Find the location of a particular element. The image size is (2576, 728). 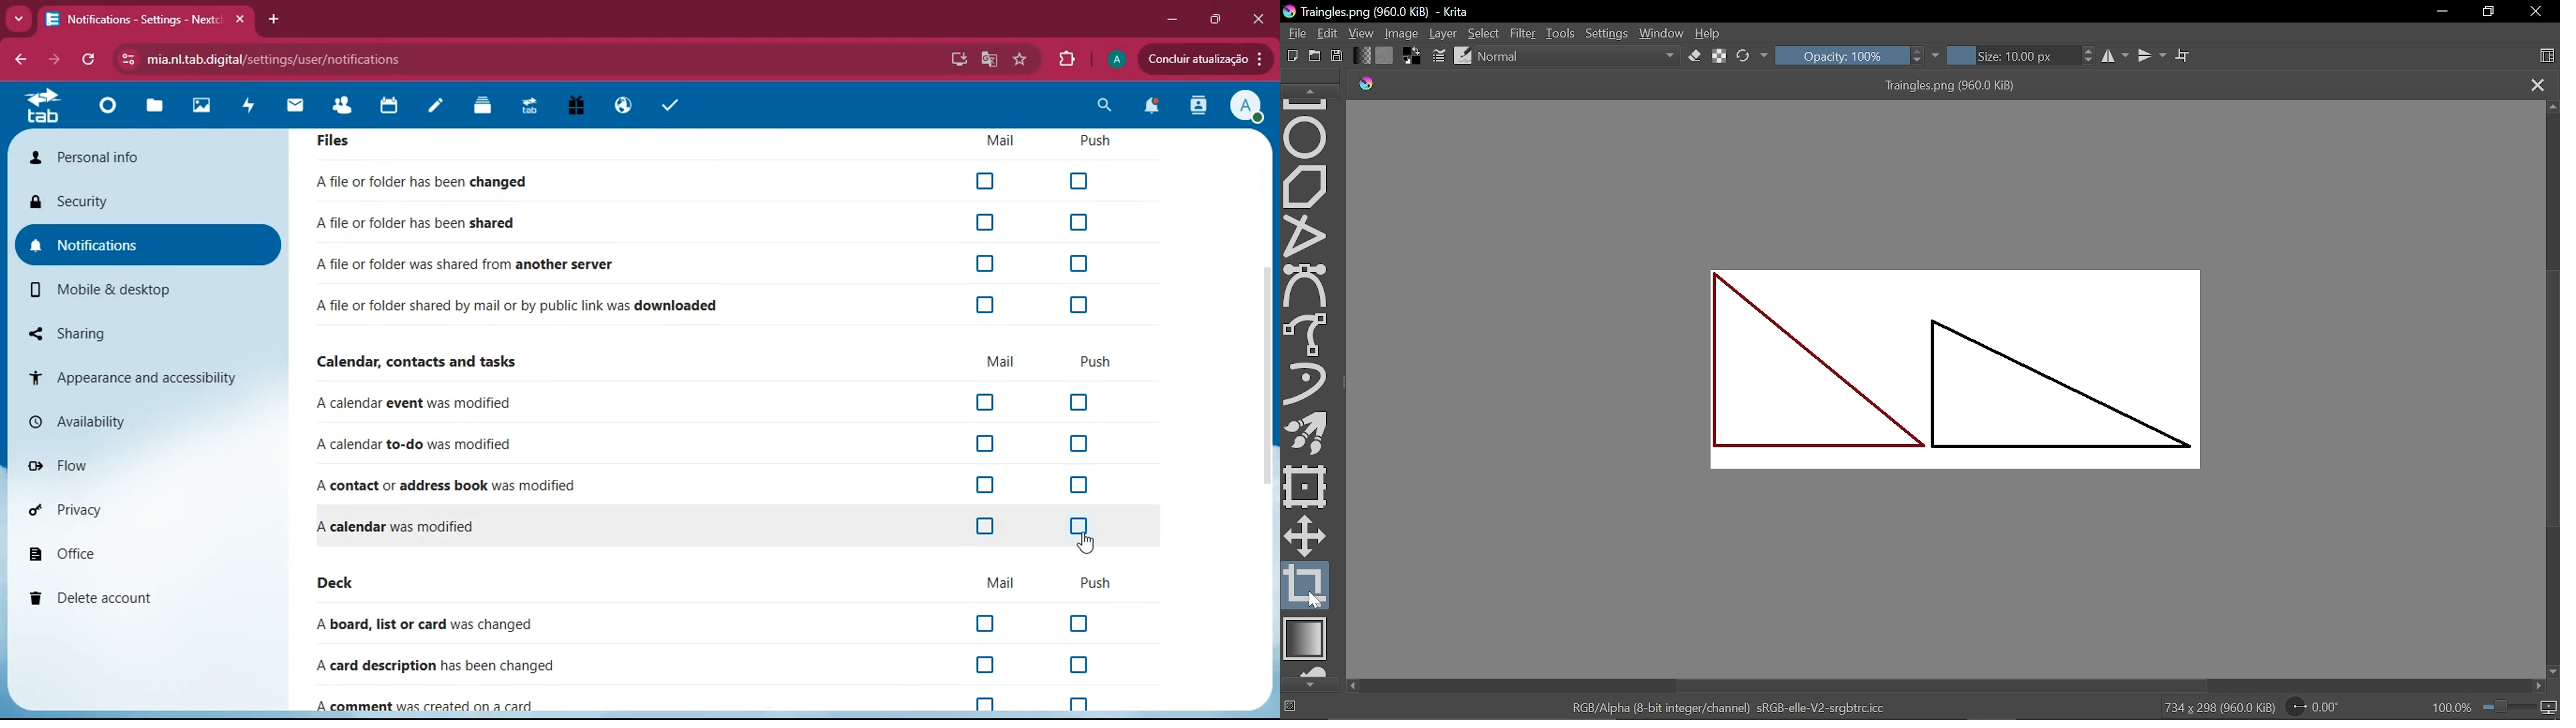

add tab is located at coordinates (276, 21).